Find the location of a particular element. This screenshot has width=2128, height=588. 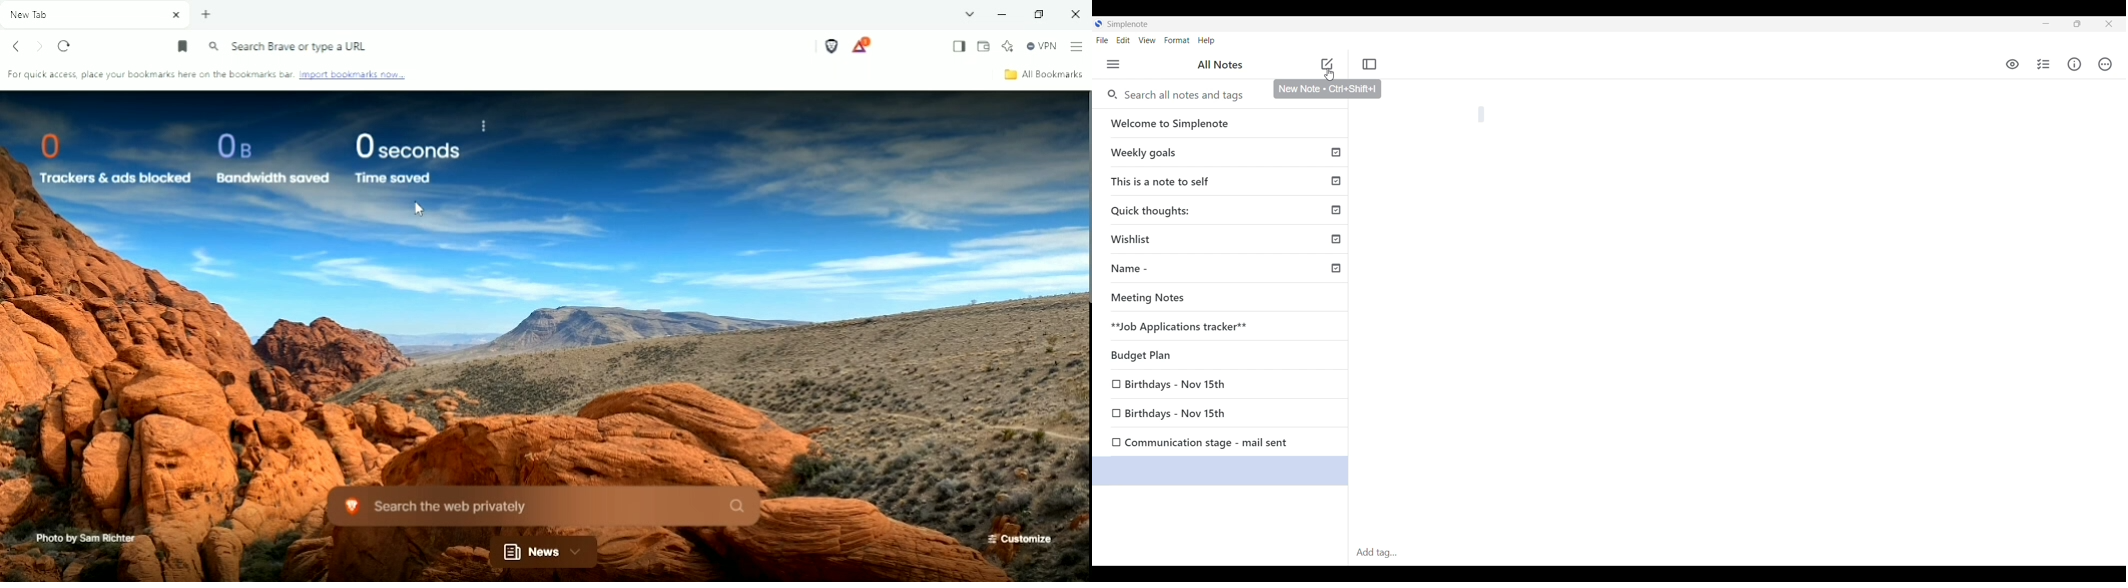

View is located at coordinates (1148, 40).